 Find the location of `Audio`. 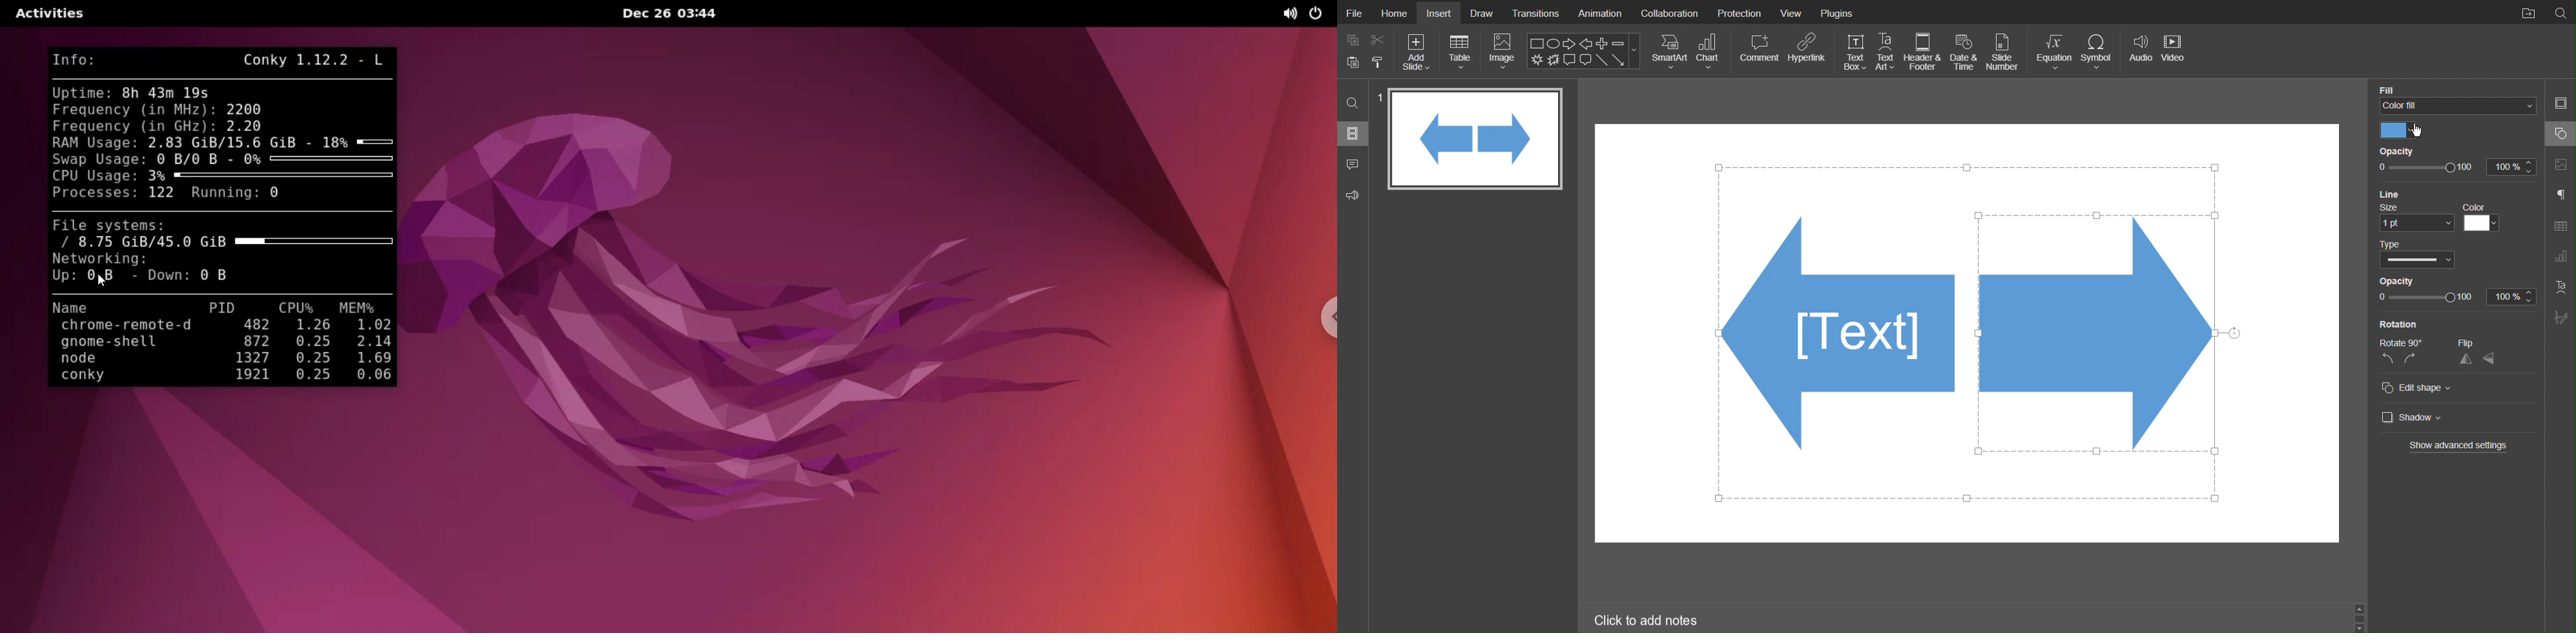

Audio is located at coordinates (2139, 51).